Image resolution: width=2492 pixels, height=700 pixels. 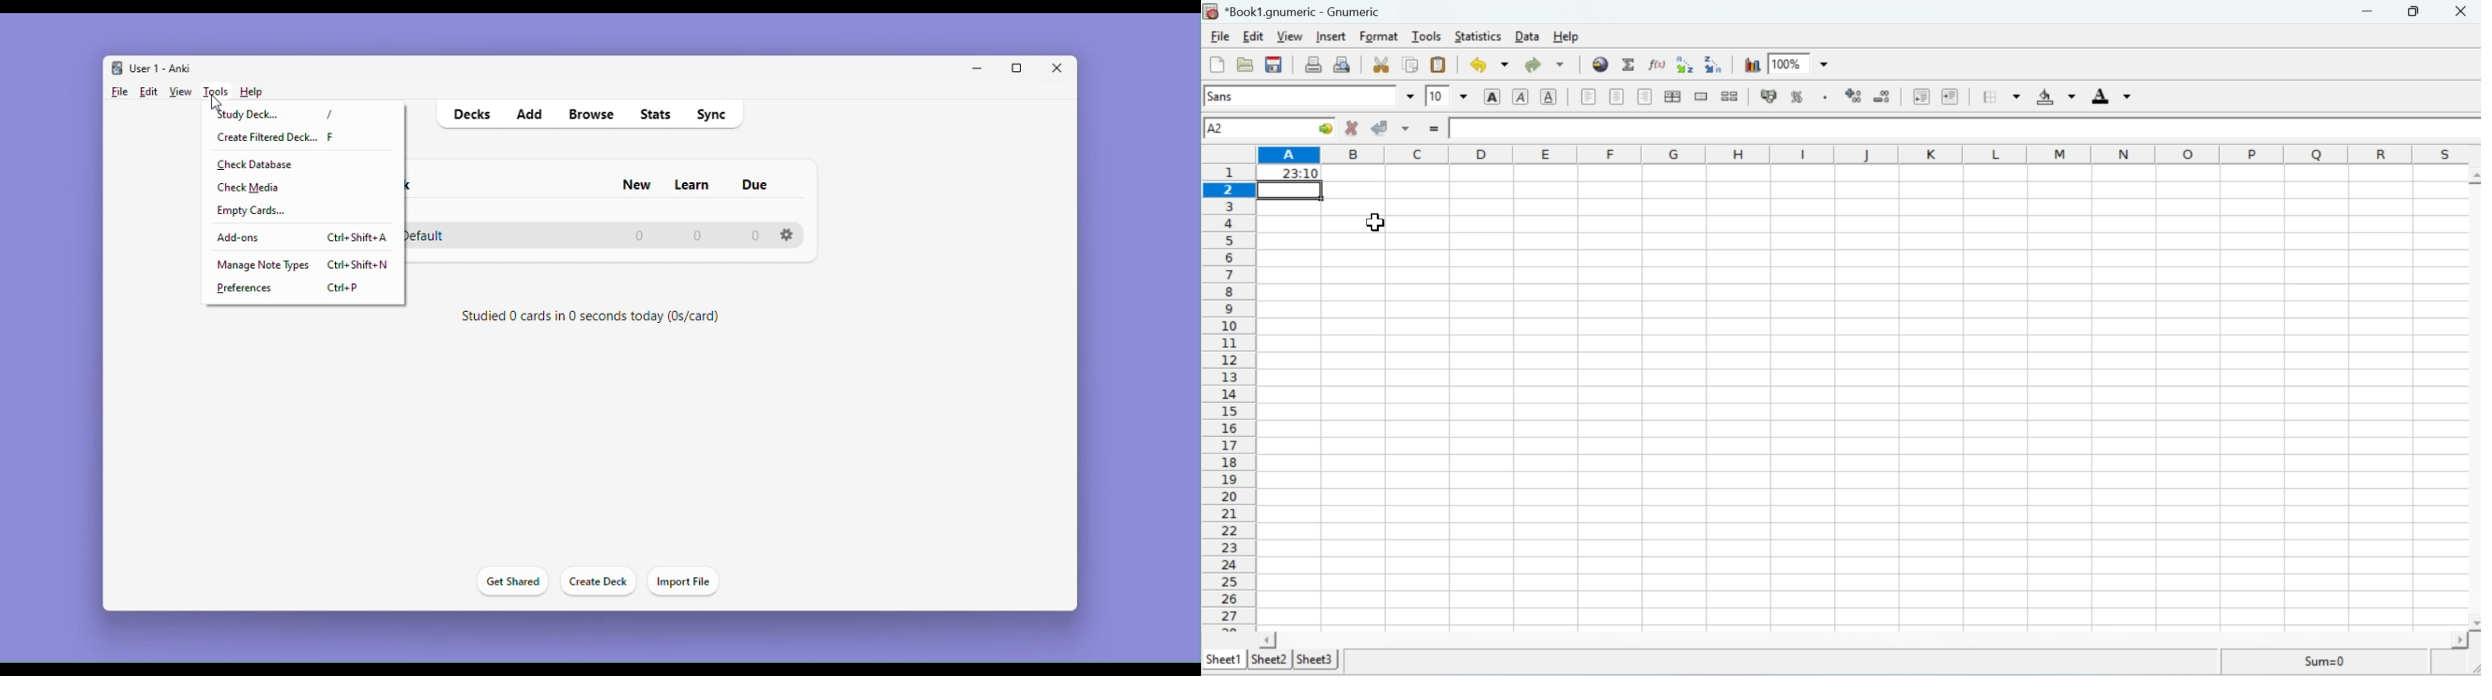 I want to click on Borders, so click(x=2000, y=97).